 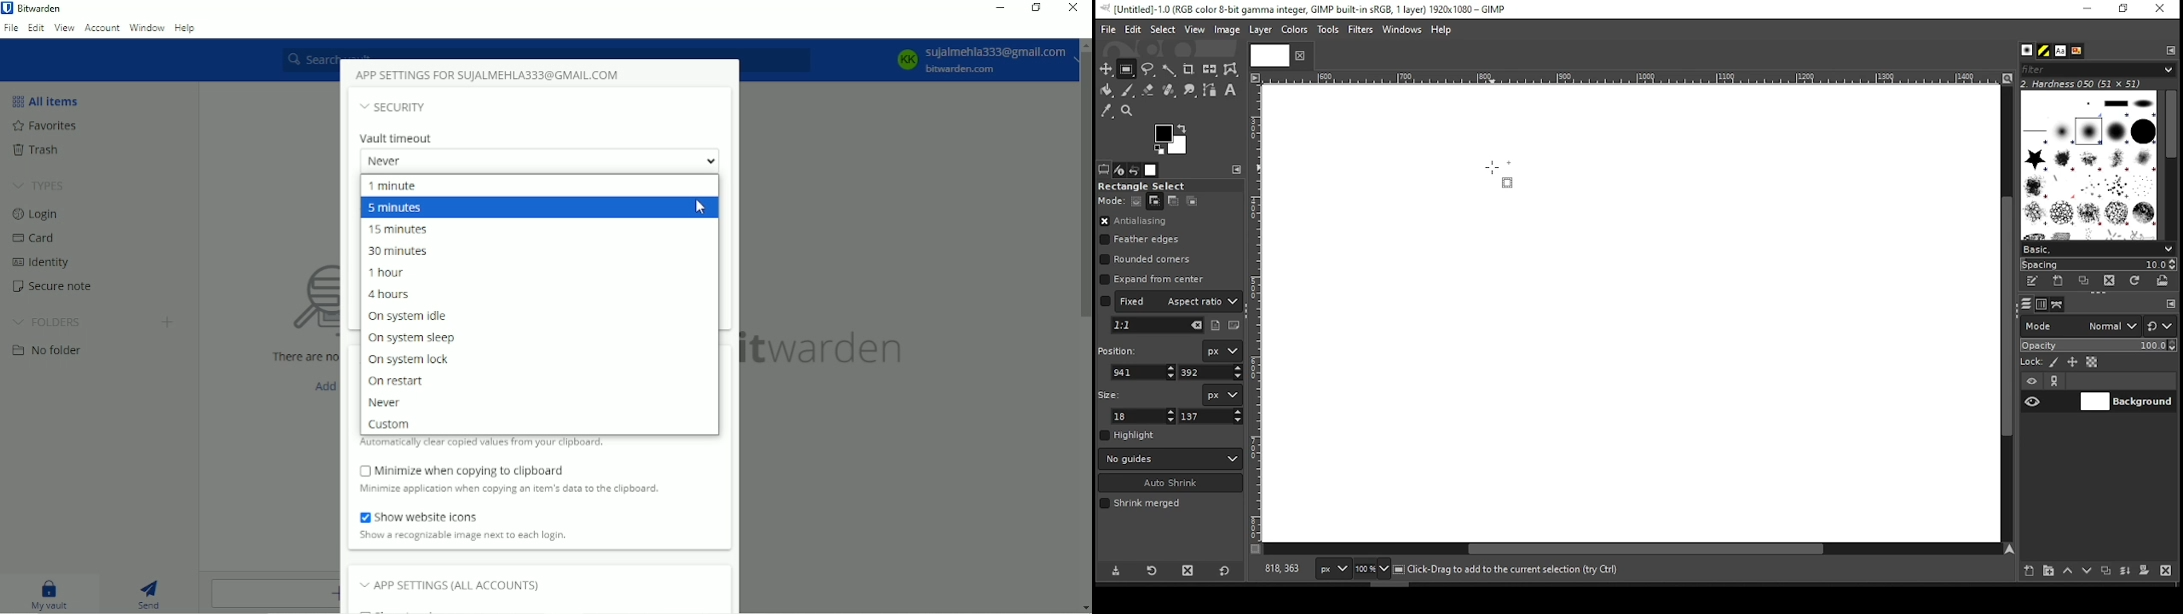 What do you see at coordinates (1170, 91) in the screenshot?
I see `heal tool` at bounding box center [1170, 91].